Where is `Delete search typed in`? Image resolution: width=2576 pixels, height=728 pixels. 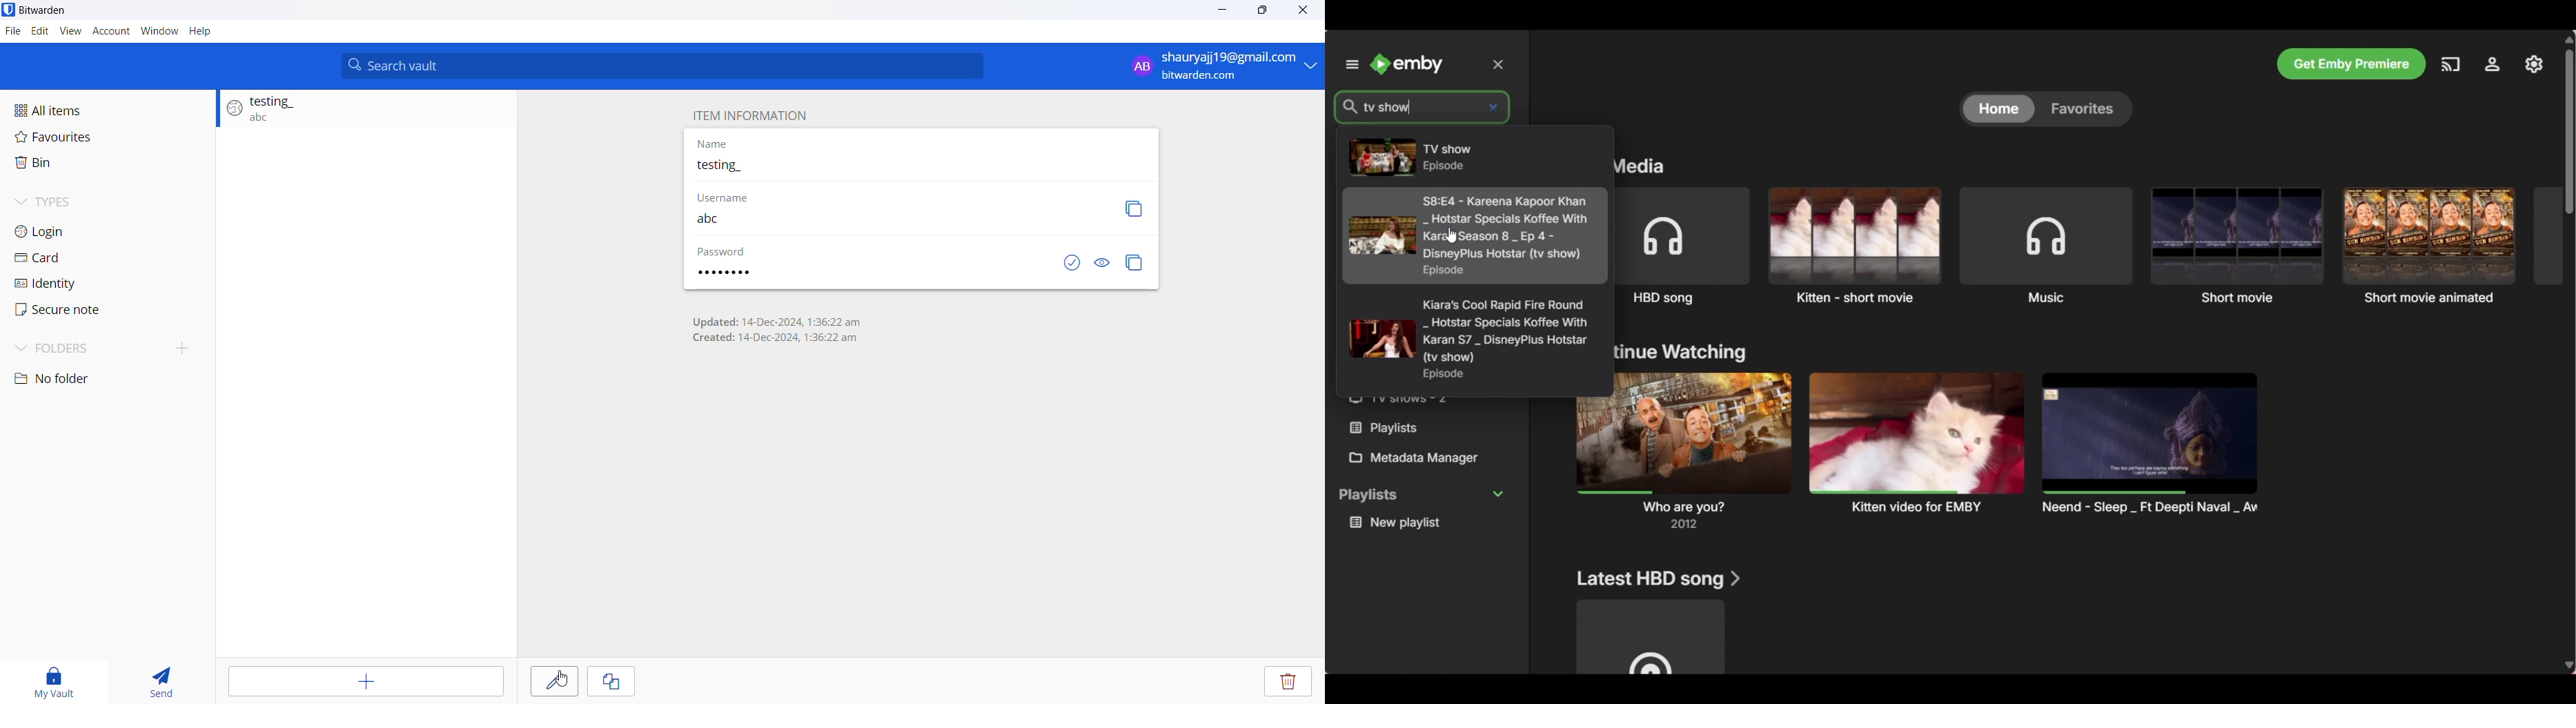 Delete search typed in is located at coordinates (1493, 108).